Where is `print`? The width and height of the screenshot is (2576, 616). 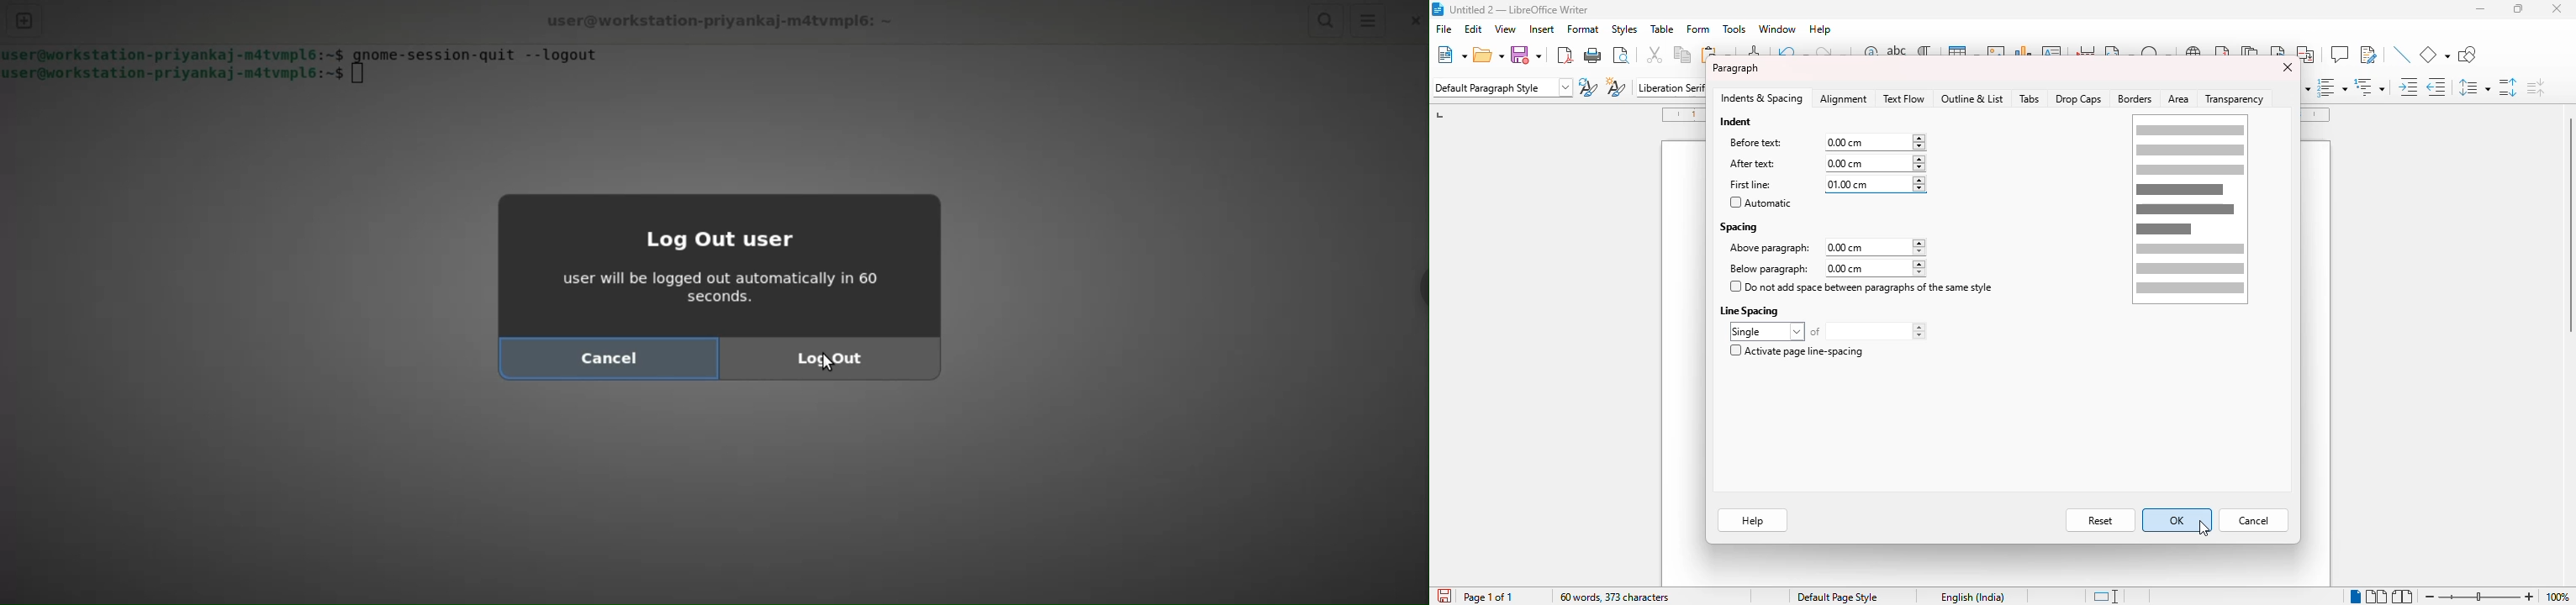
print is located at coordinates (1593, 54).